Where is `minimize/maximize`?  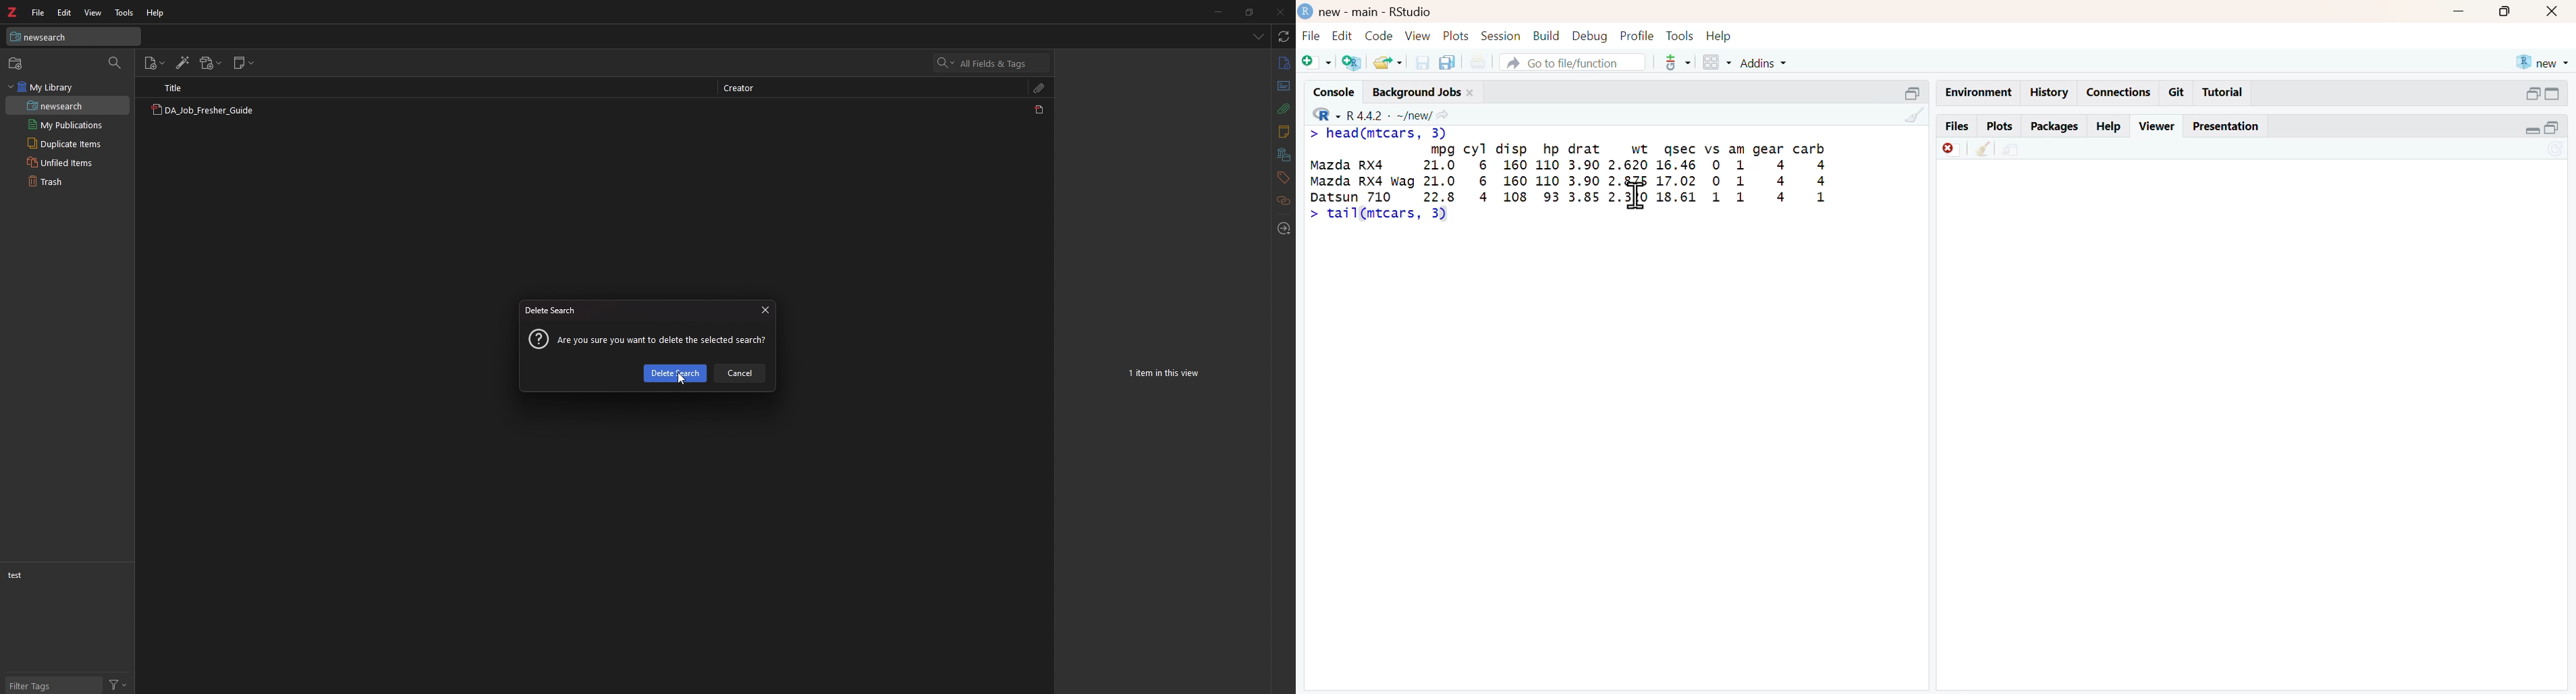 minimize/maximize is located at coordinates (2543, 128).